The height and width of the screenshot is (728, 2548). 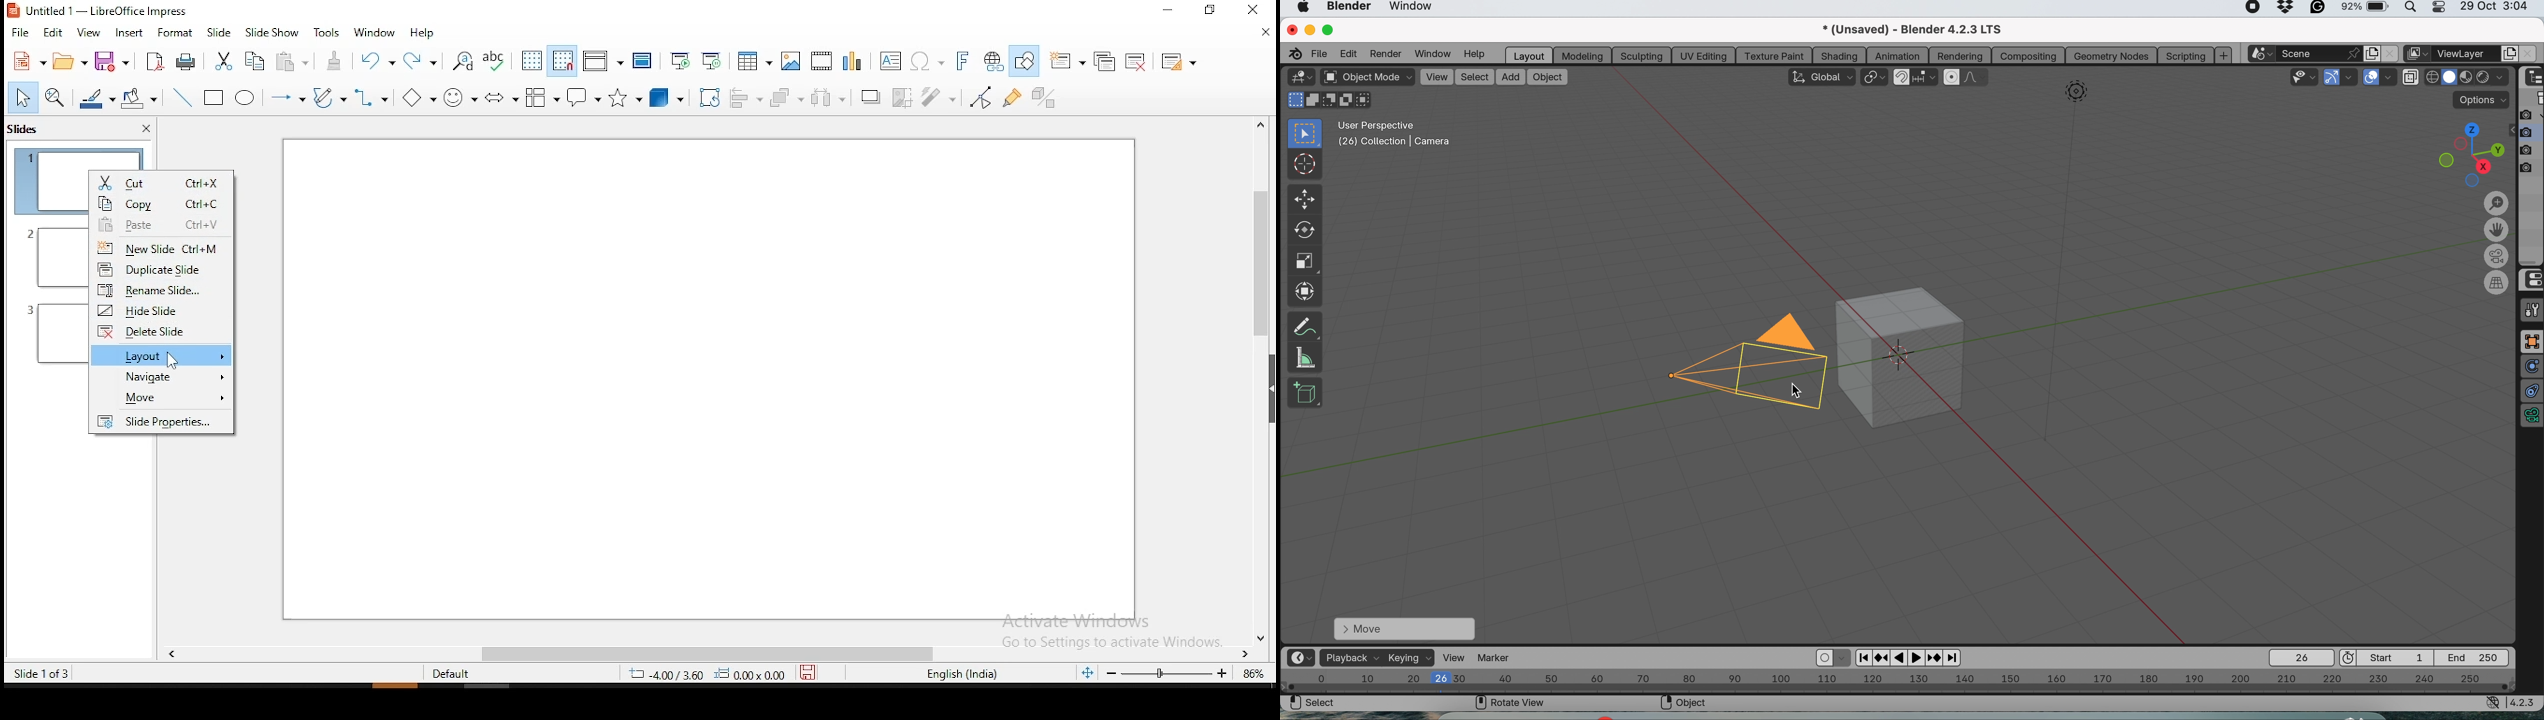 What do you see at coordinates (1410, 659) in the screenshot?
I see `keying` at bounding box center [1410, 659].